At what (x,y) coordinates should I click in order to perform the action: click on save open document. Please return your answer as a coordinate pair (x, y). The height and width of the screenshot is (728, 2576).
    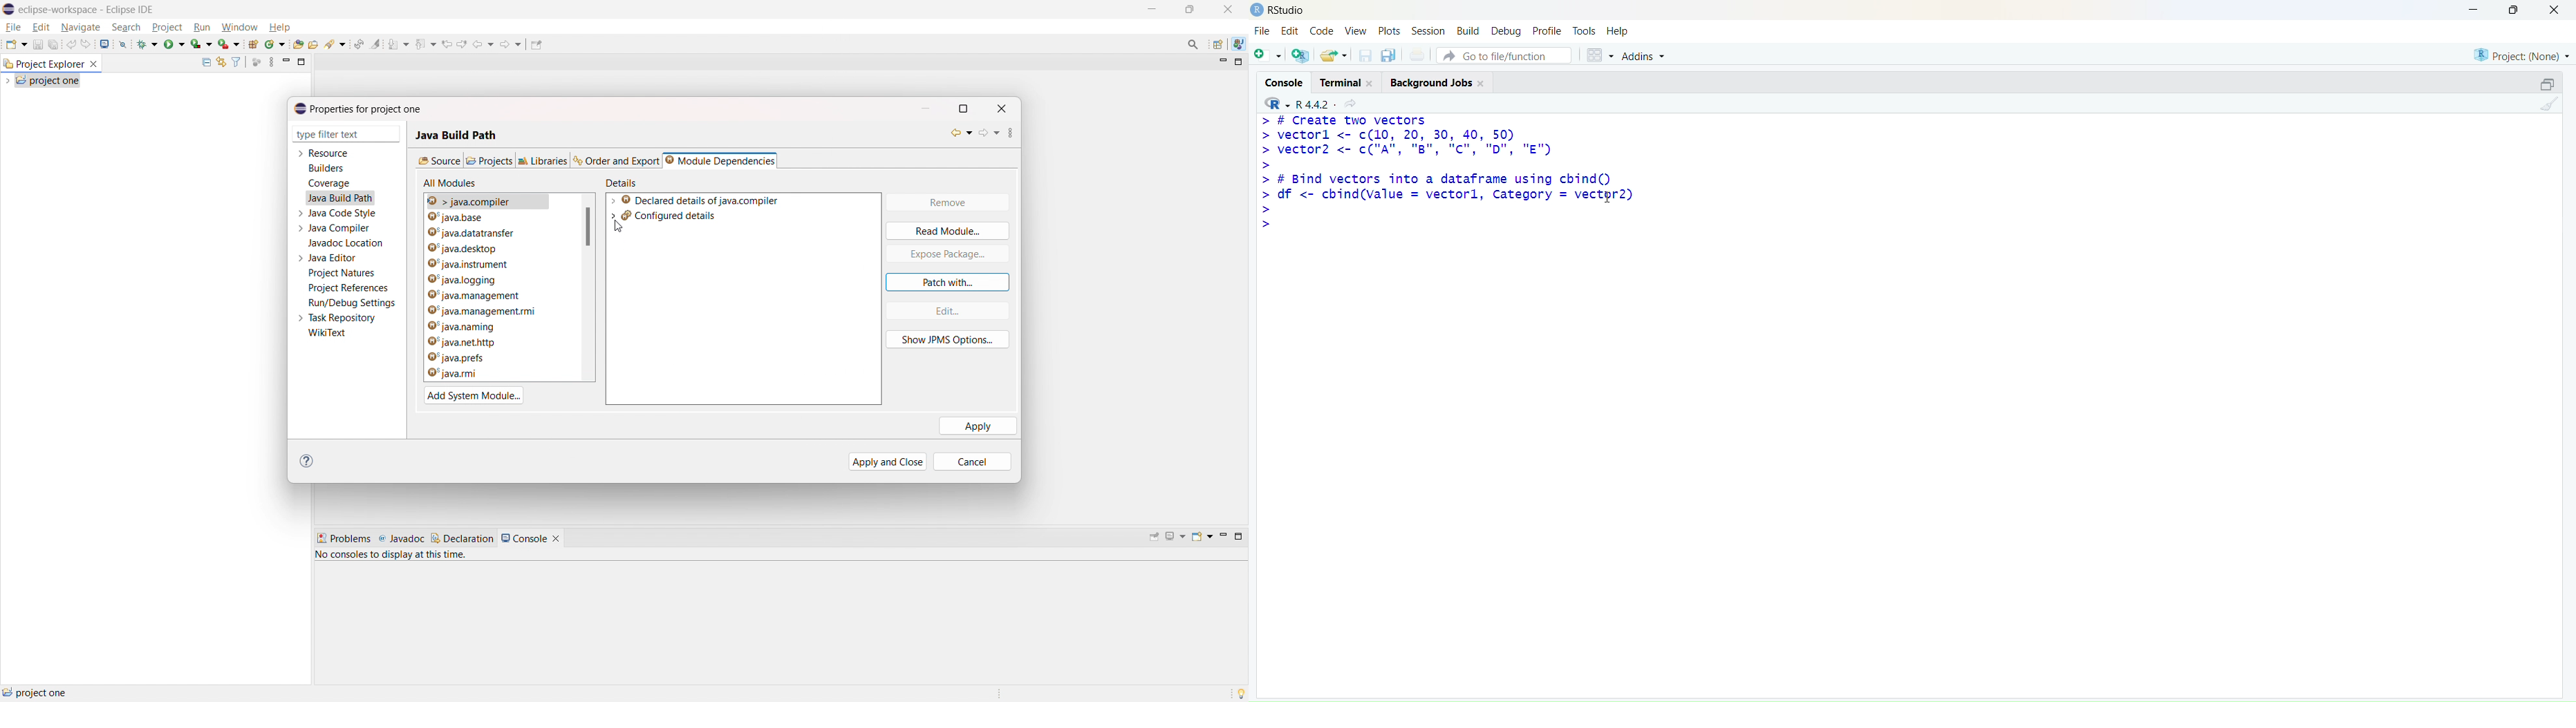
    Looking at the image, I should click on (1365, 57).